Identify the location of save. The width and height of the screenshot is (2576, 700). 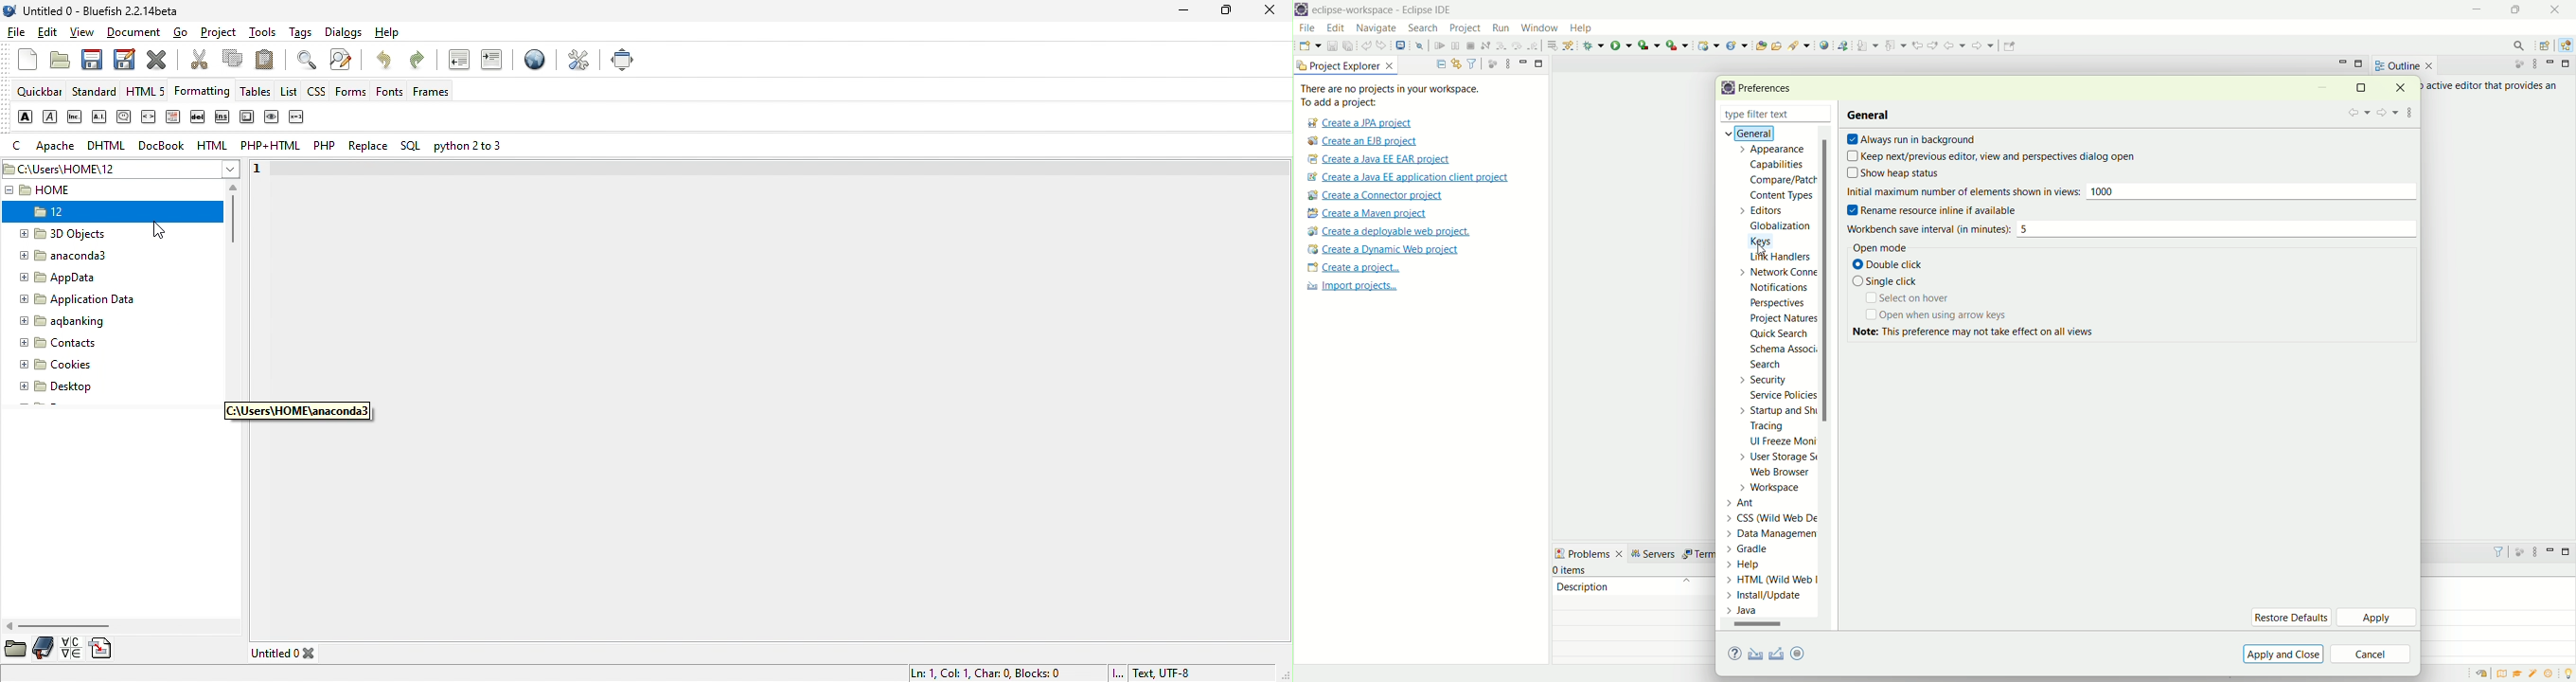
(1333, 46).